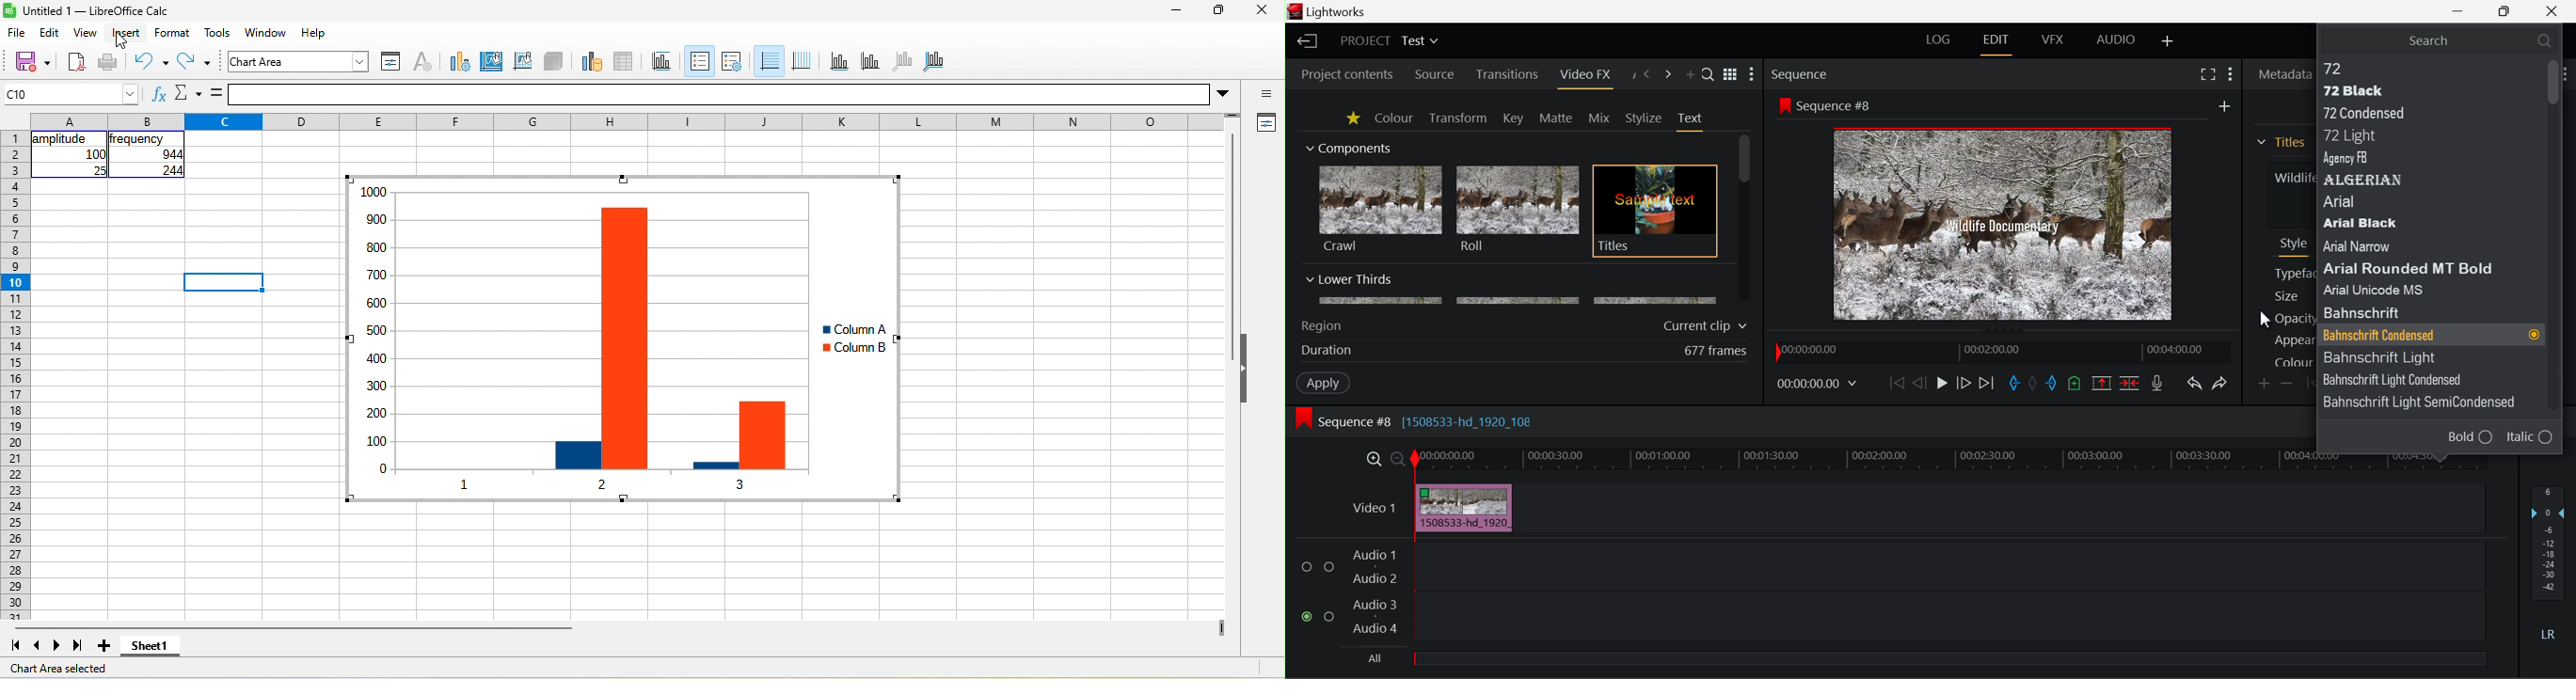 The width and height of the screenshot is (2576, 700). Describe the element at coordinates (665, 61) in the screenshot. I see `title` at that location.